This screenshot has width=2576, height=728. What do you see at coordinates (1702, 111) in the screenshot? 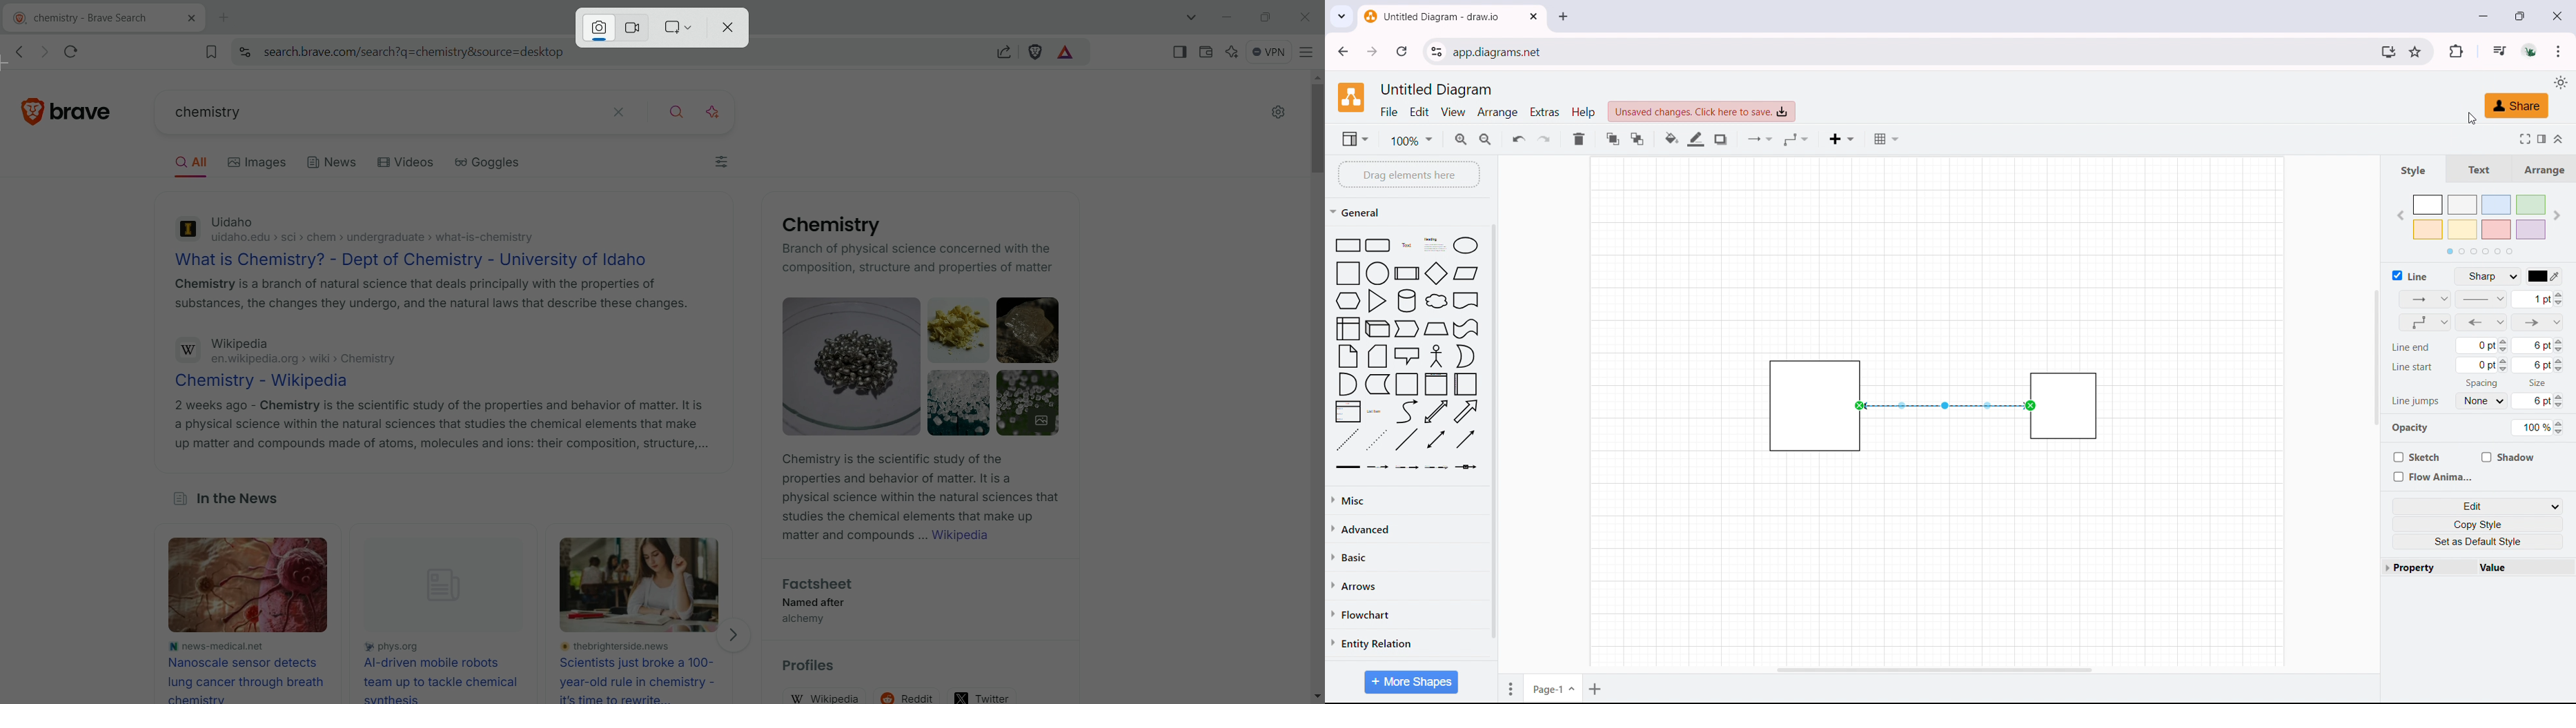
I see `click to save` at bounding box center [1702, 111].